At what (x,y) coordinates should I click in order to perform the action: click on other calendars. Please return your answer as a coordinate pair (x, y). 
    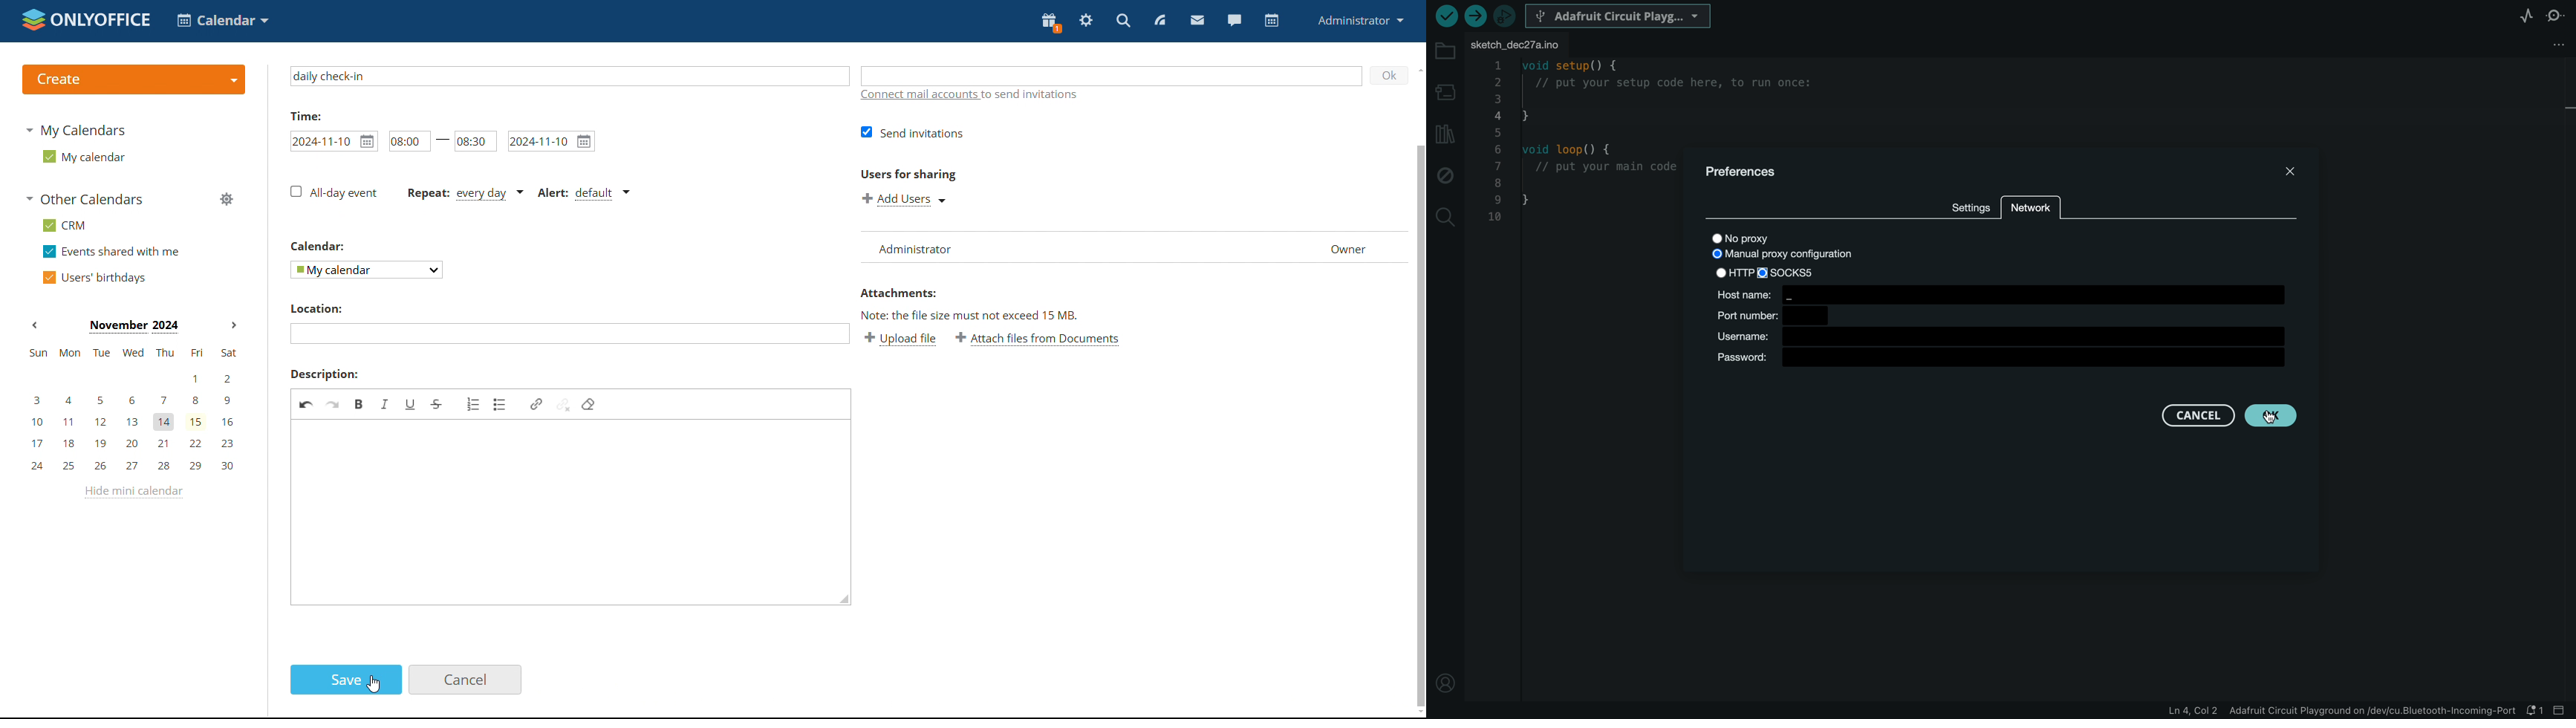
    Looking at the image, I should click on (83, 201).